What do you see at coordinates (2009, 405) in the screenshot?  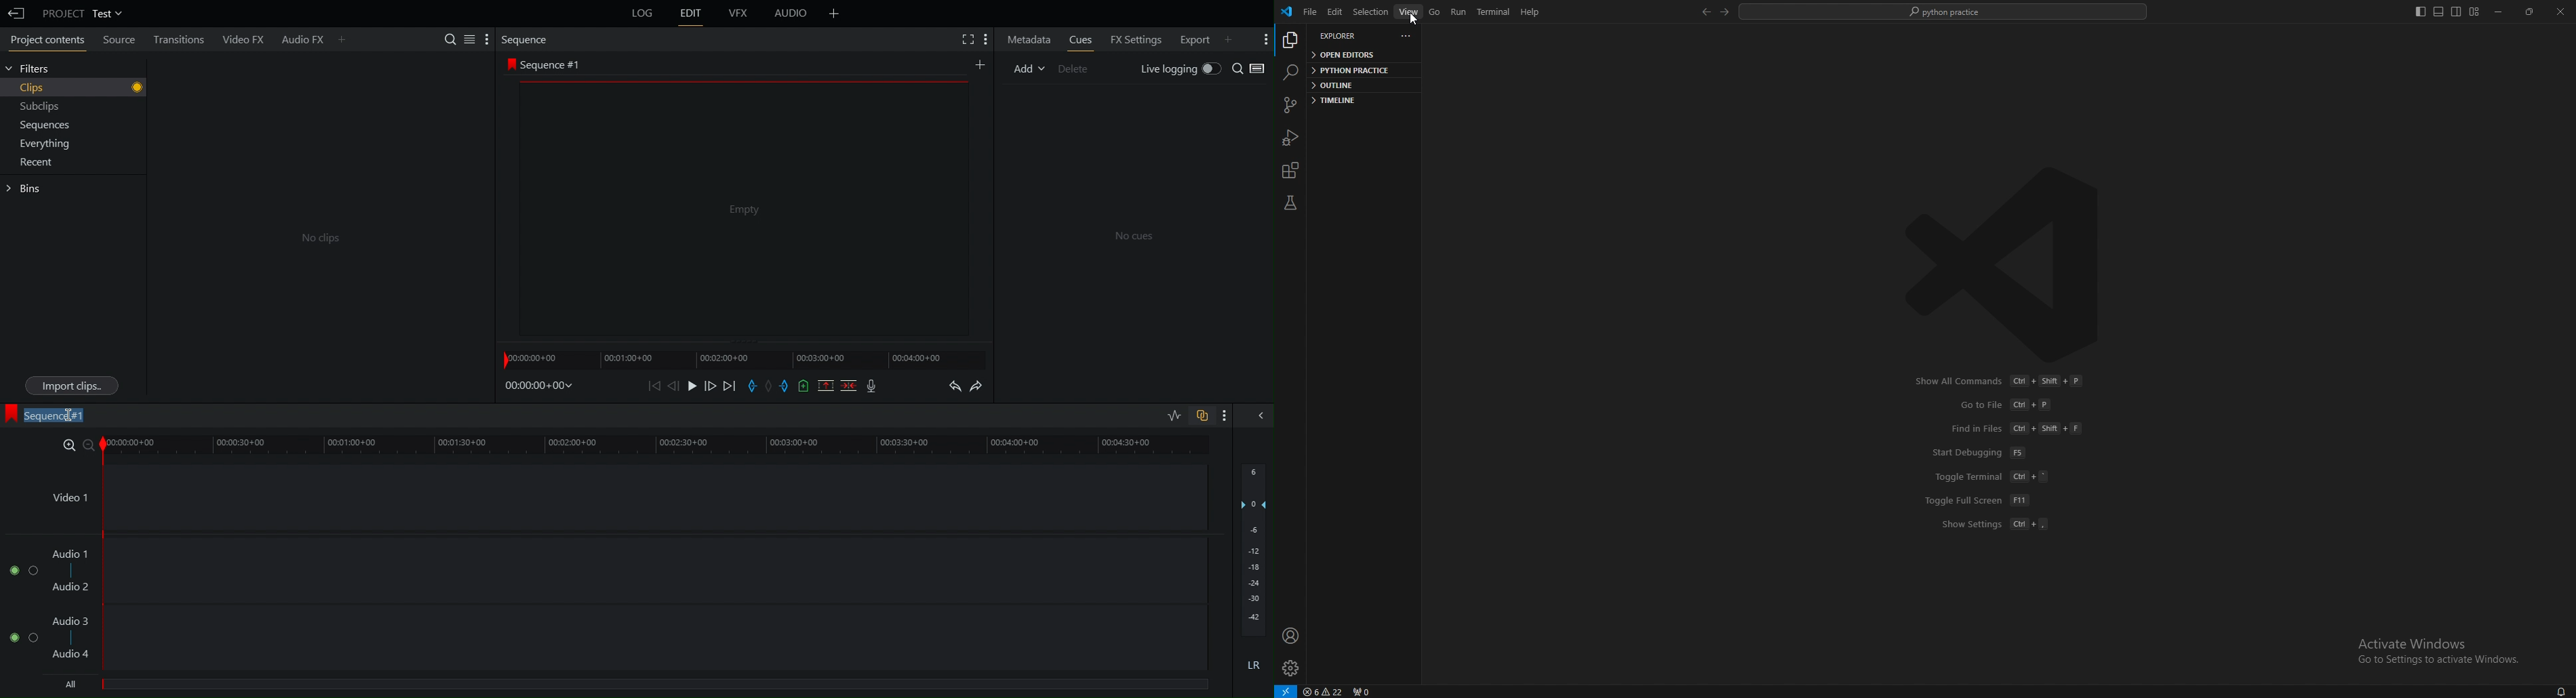 I see `go to file ctrl+p` at bounding box center [2009, 405].